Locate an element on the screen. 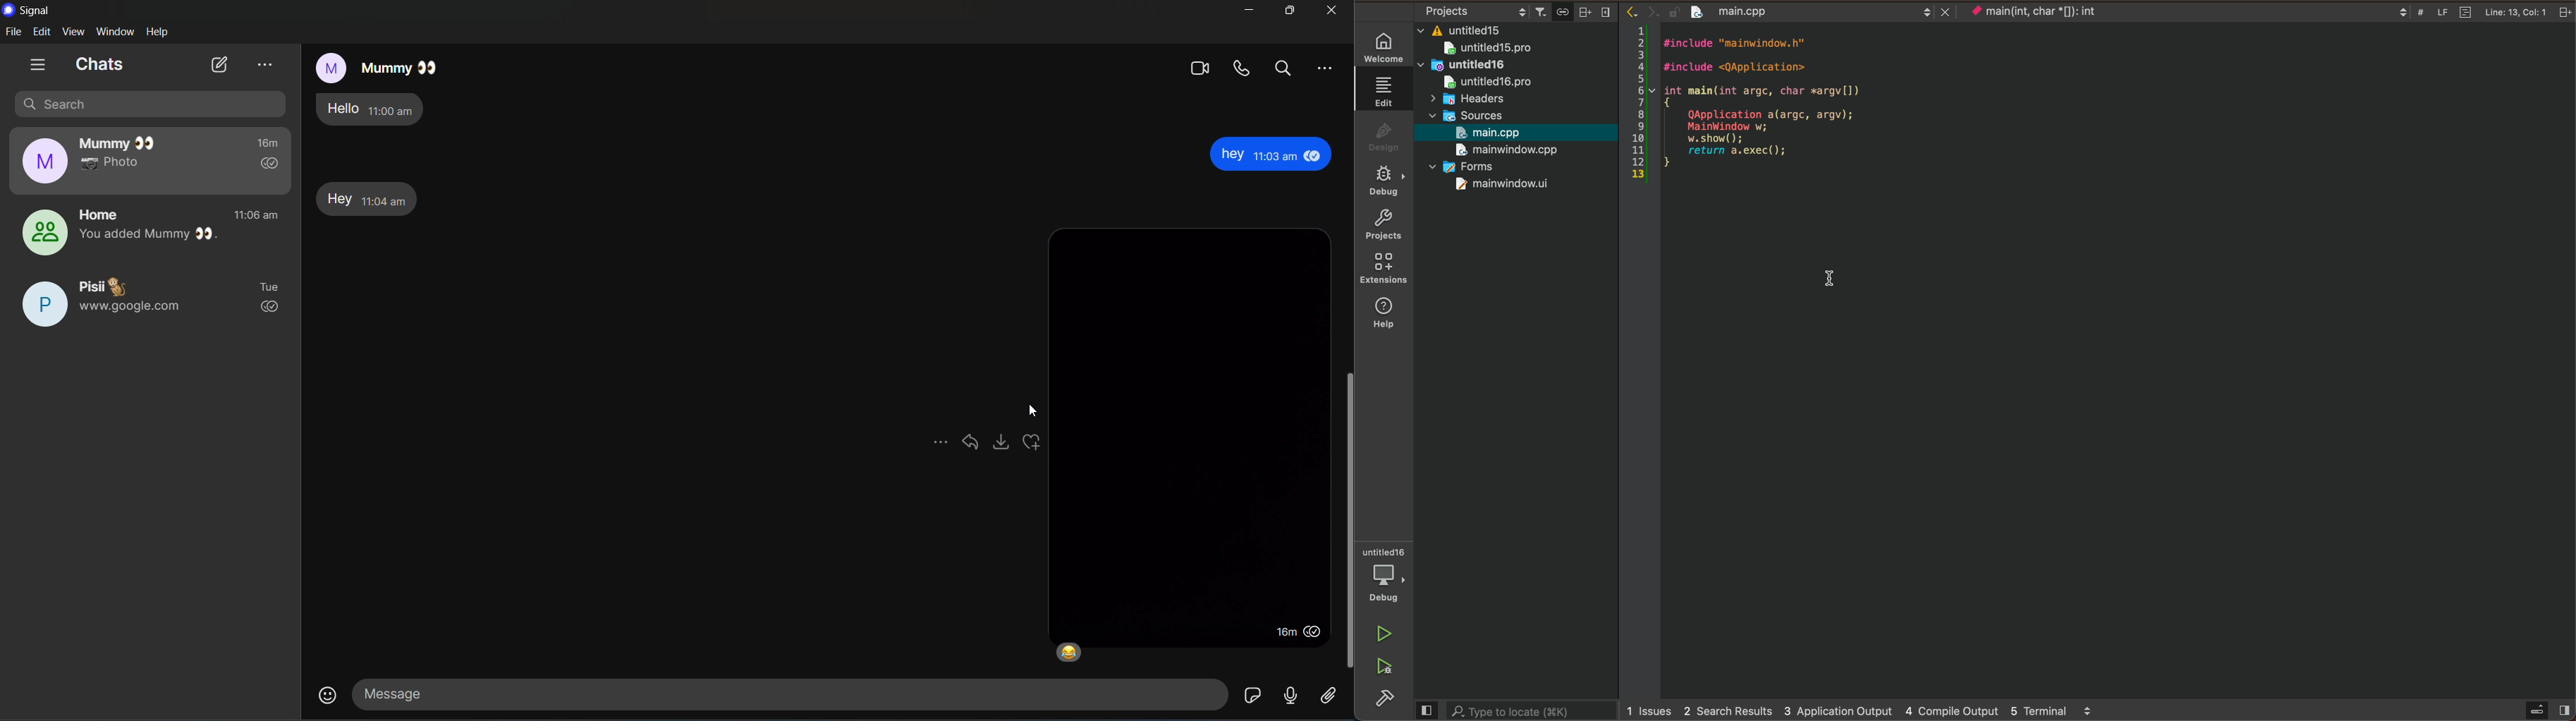 Image resolution: width=2576 pixels, height=728 pixels. emoji added to the photo is located at coordinates (1073, 652).